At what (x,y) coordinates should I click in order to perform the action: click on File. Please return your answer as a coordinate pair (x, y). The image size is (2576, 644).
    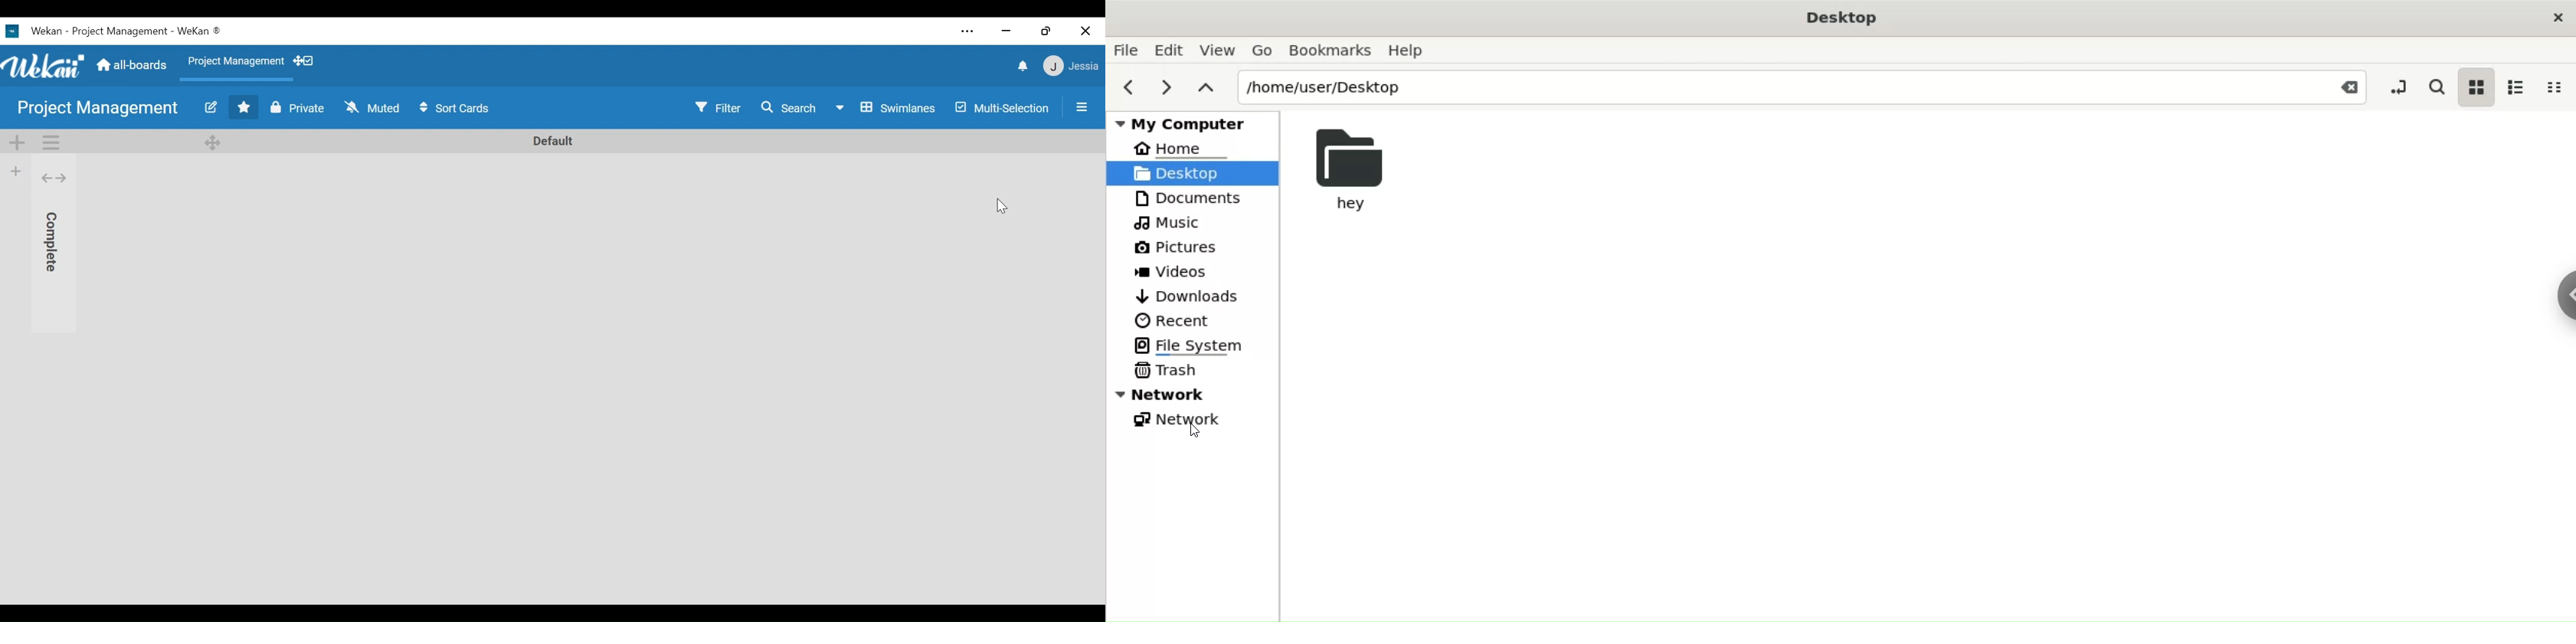
    Looking at the image, I should click on (1128, 51).